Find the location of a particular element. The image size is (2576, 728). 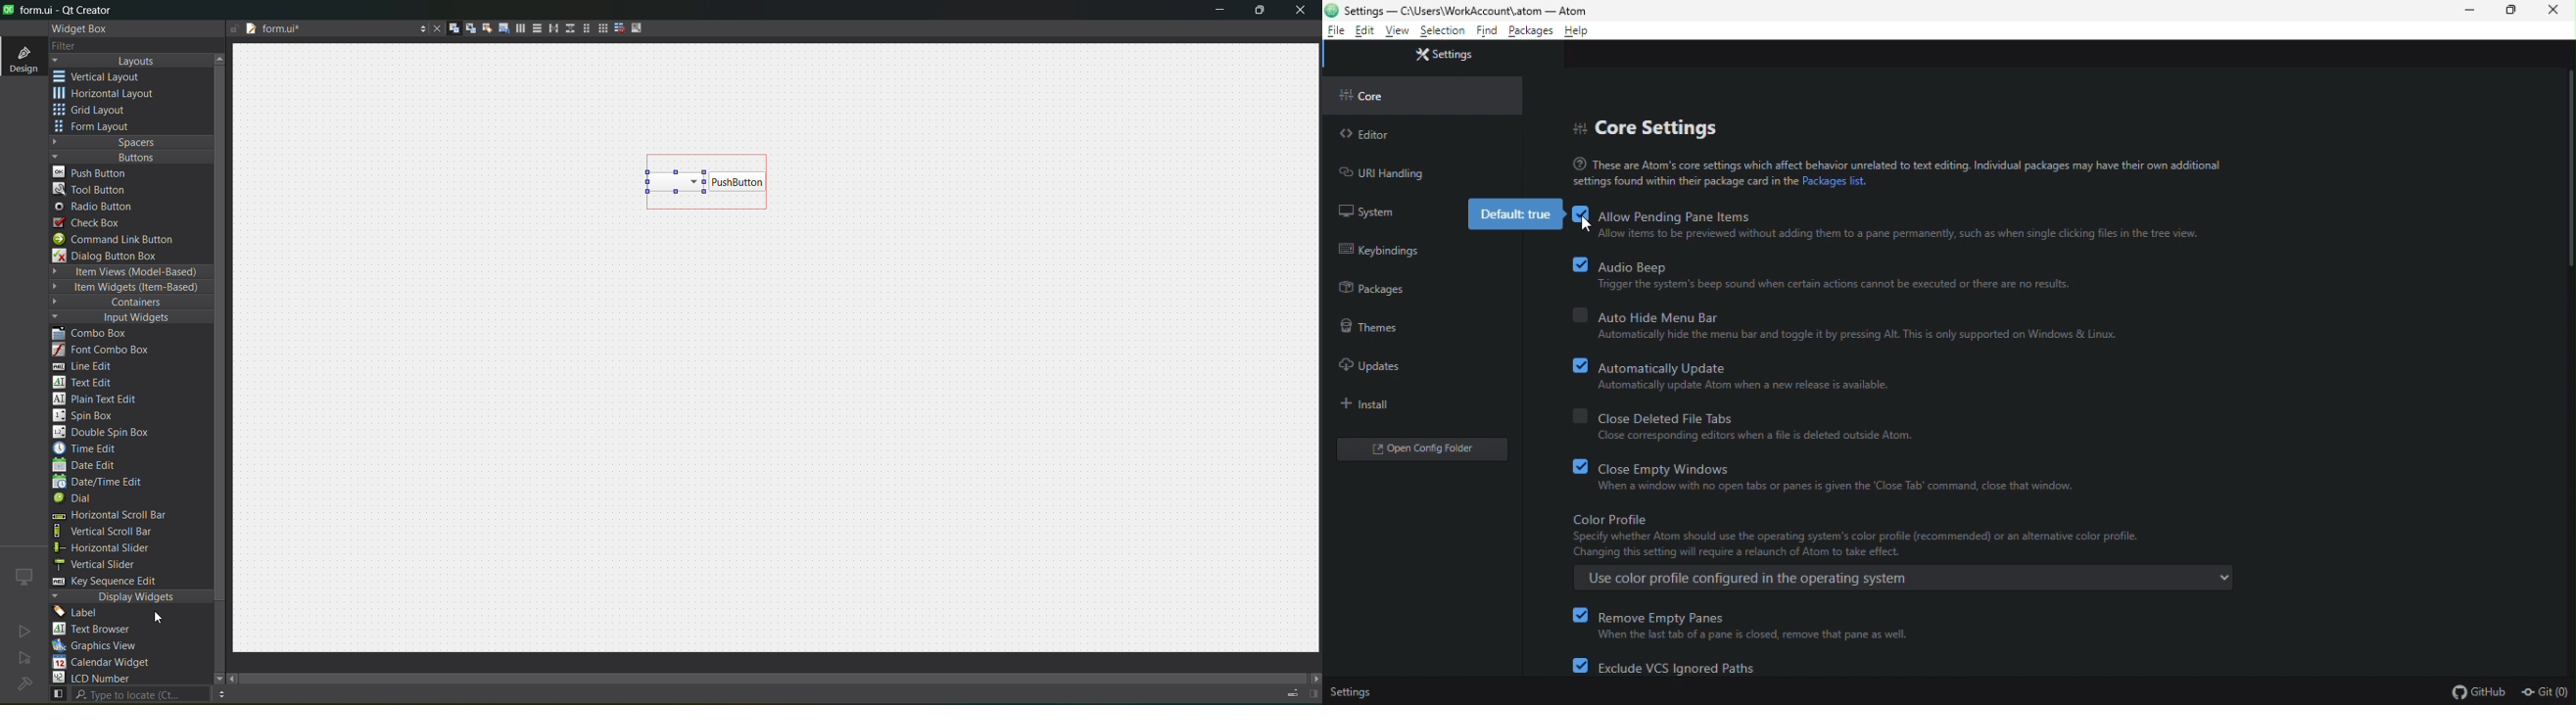

date edit is located at coordinates (87, 466).